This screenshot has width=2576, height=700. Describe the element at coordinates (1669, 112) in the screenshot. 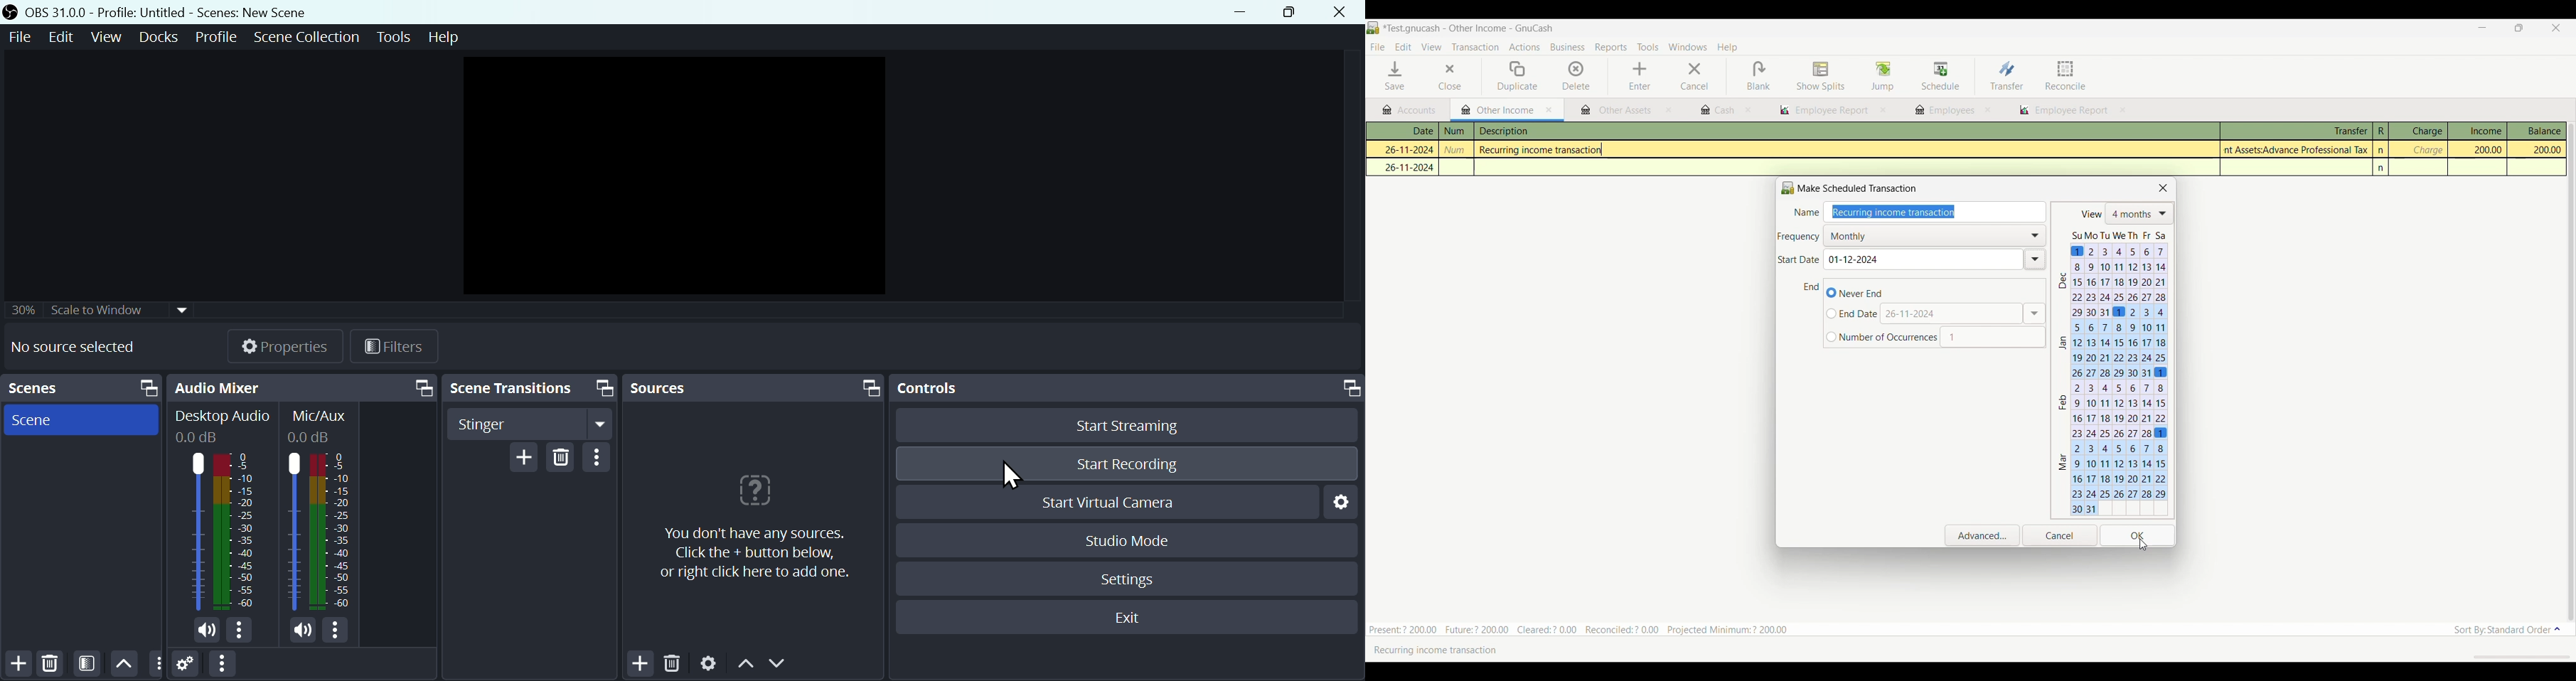

I see `close` at that location.